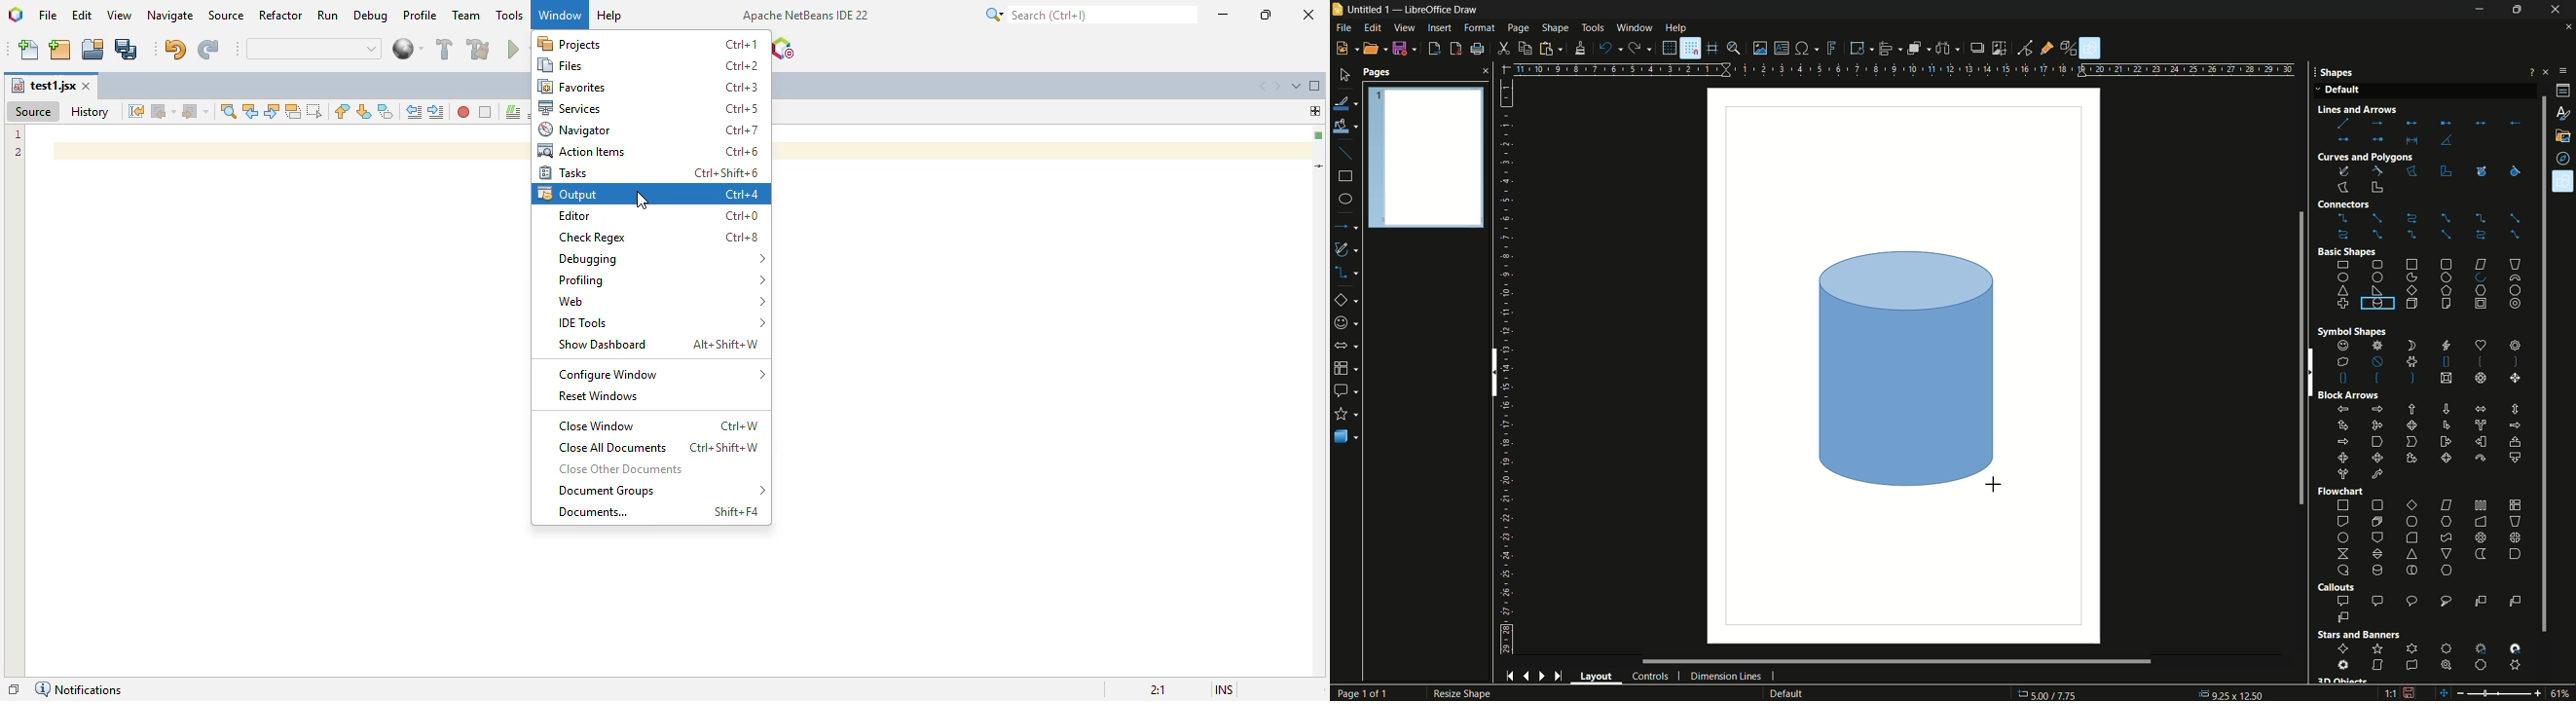 The height and width of the screenshot is (728, 2576). I want to click on scroll bar, so click(2538, 362).